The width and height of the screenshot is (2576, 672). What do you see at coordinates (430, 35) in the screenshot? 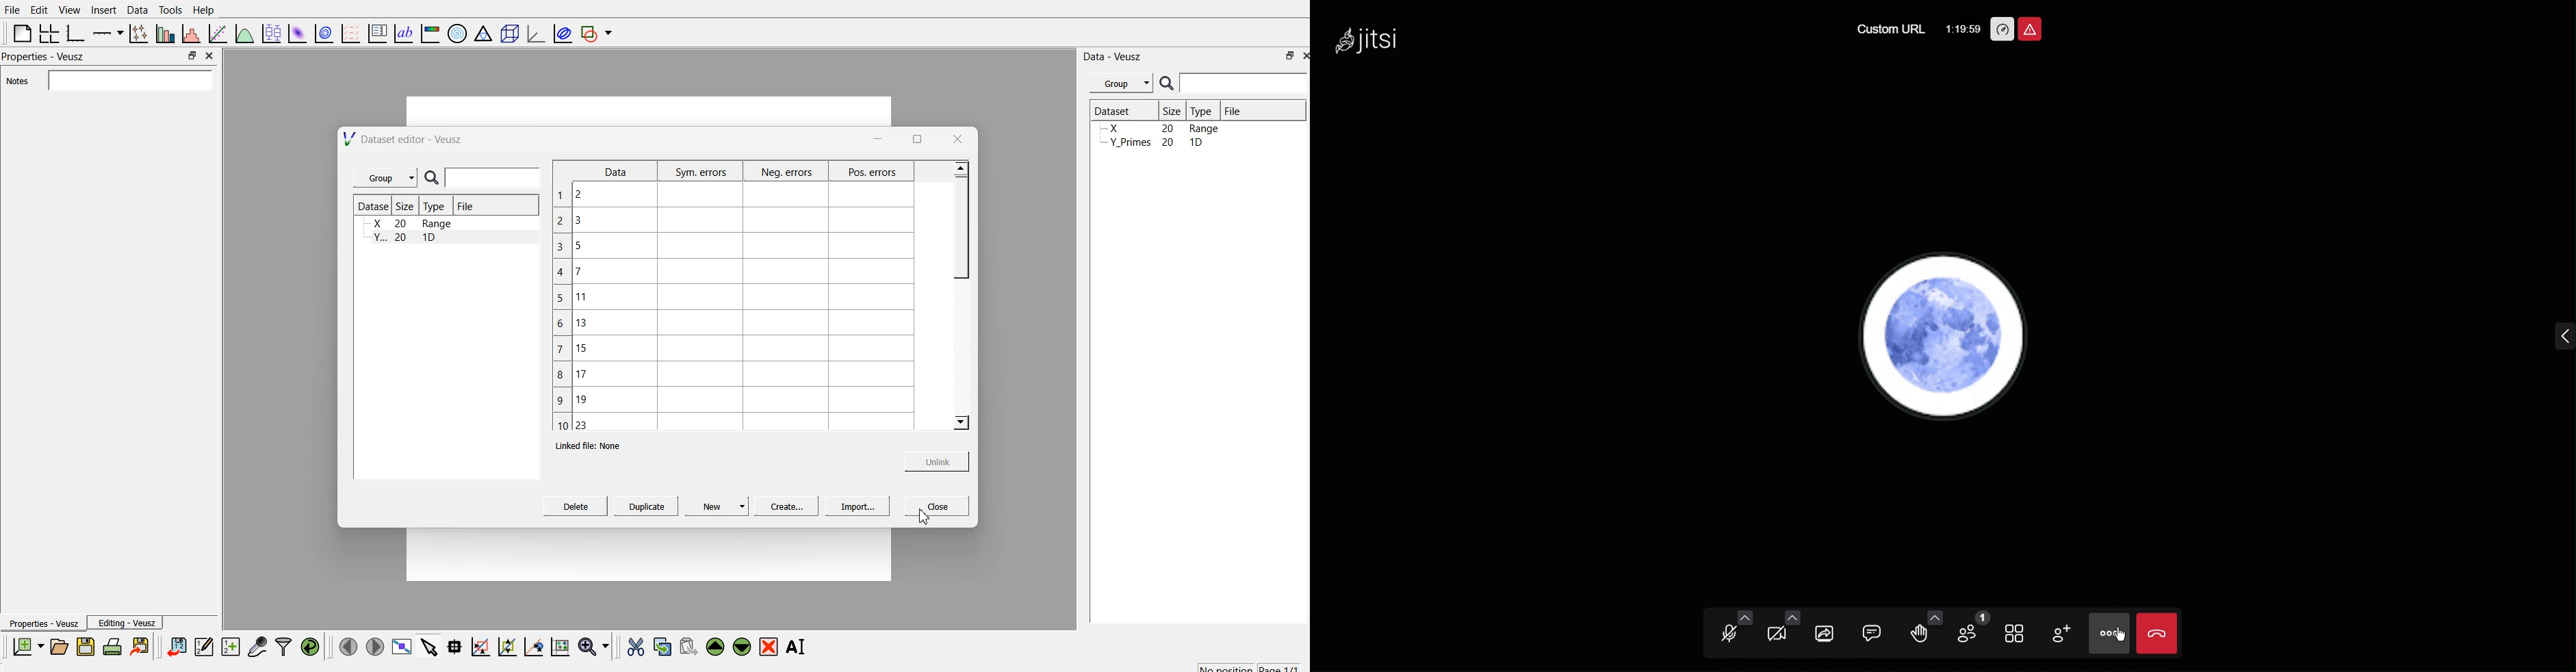
I see `image color bar ` at bounding box center [430, 35].